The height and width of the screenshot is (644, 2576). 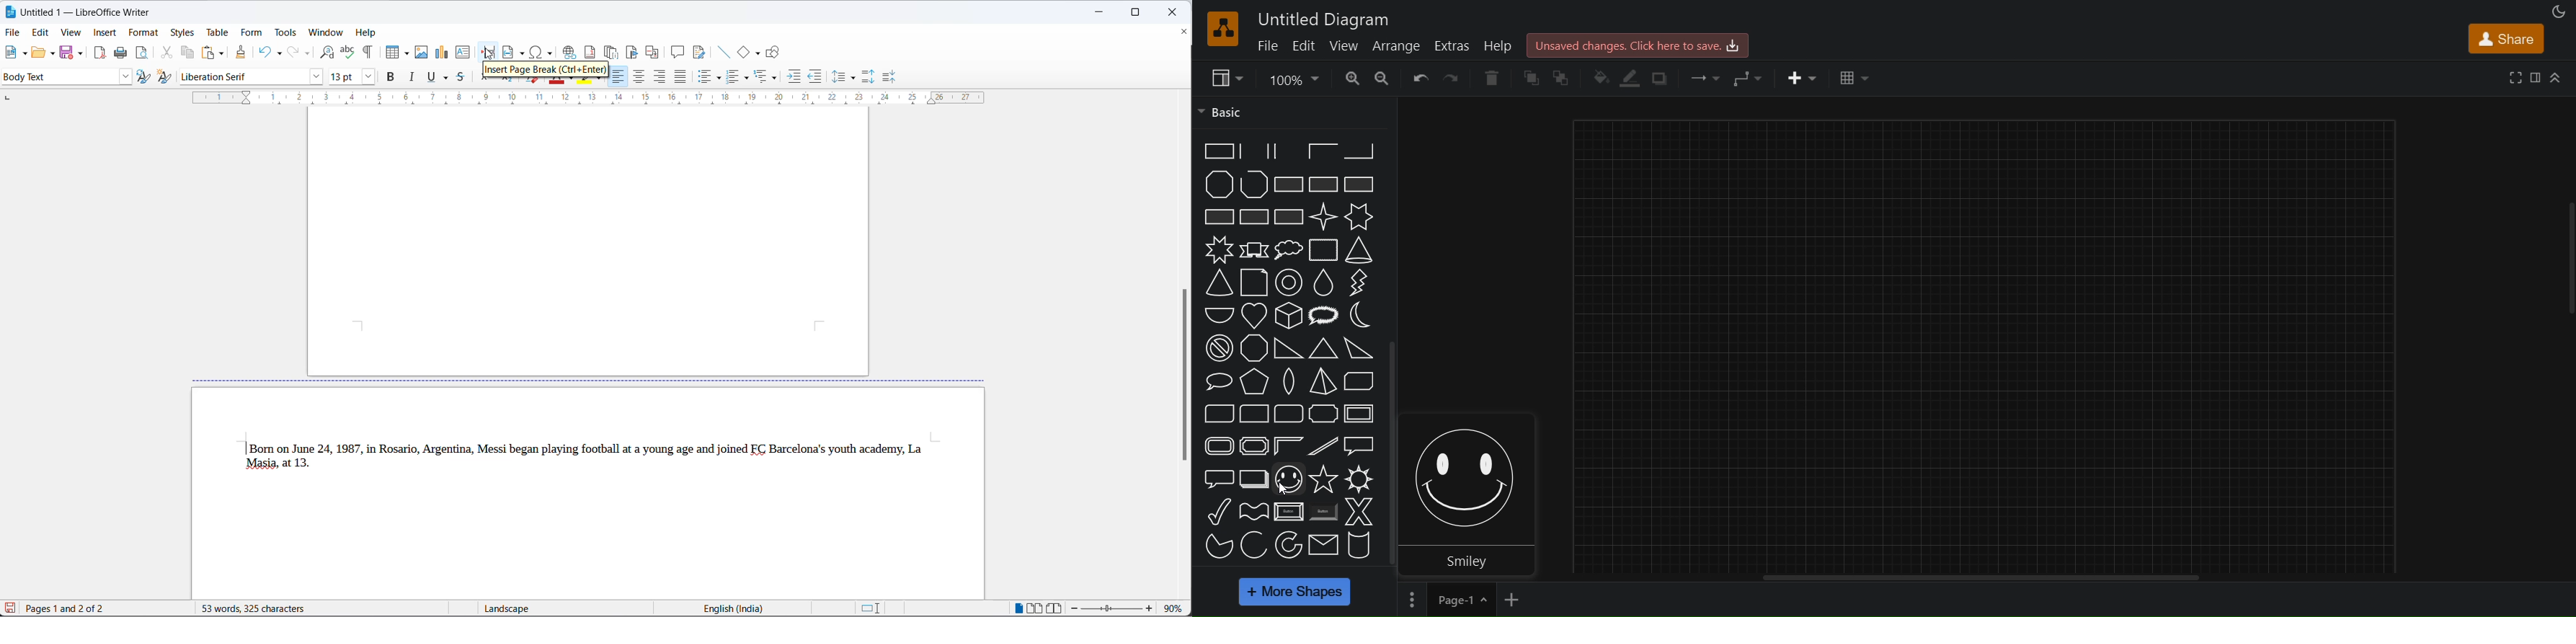 What do you see at coordinates (1292, 283) in the screenshot?
I see `donut` at bounding box center [1292, 283].